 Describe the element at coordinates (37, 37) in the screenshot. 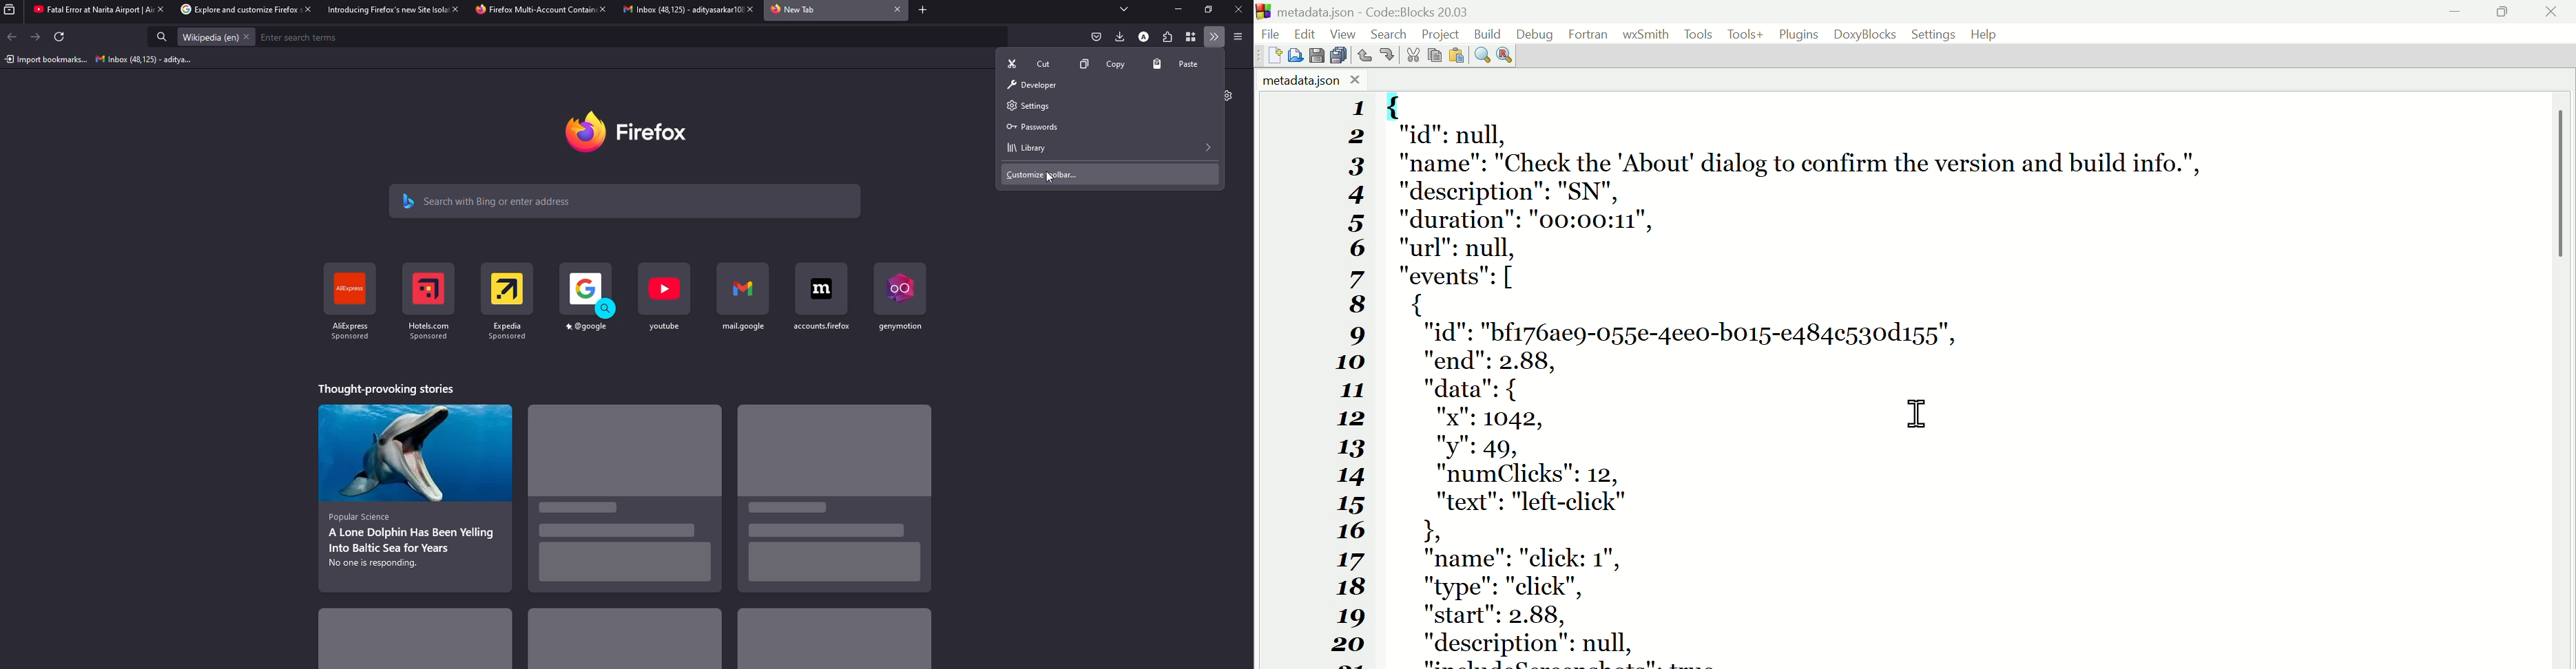

I see `forward` at that location.